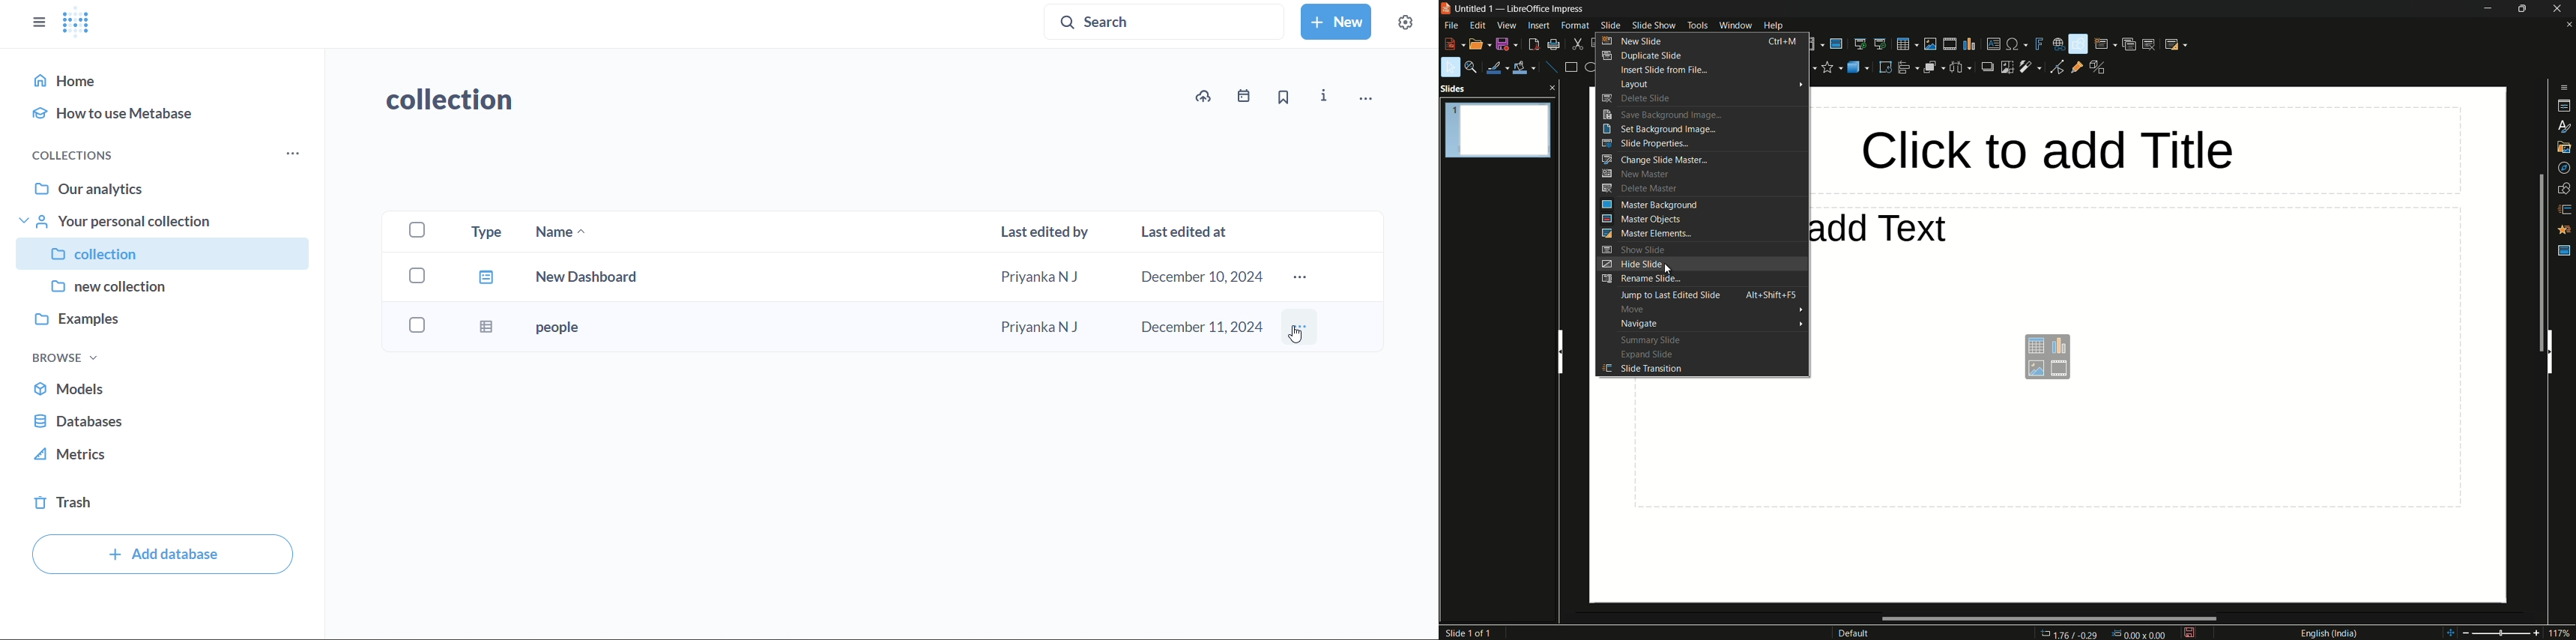 Image resolution: width=2576 pixels, height=644 pixels. What do you see at coordinates (1576, 45) in the screenshot?
I see `cut` at bounding box center [1576, 45].